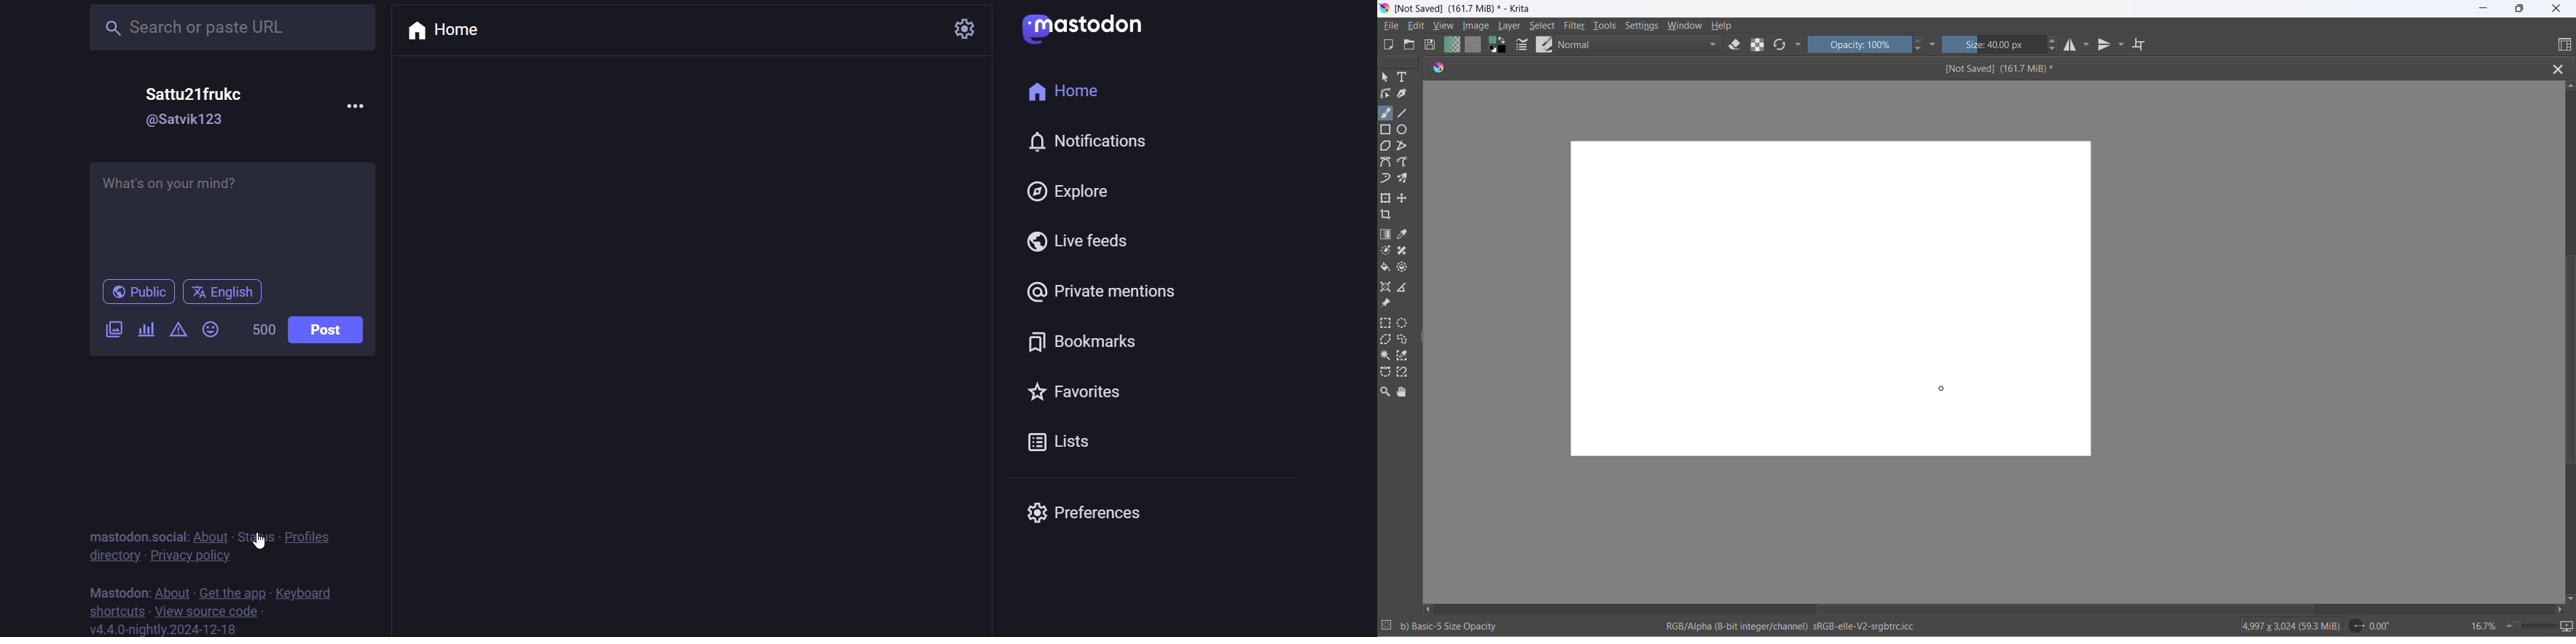  What do you see at coordinates (360, 107) in the screenshot?
I see `more` at bounding box center [360, 107].